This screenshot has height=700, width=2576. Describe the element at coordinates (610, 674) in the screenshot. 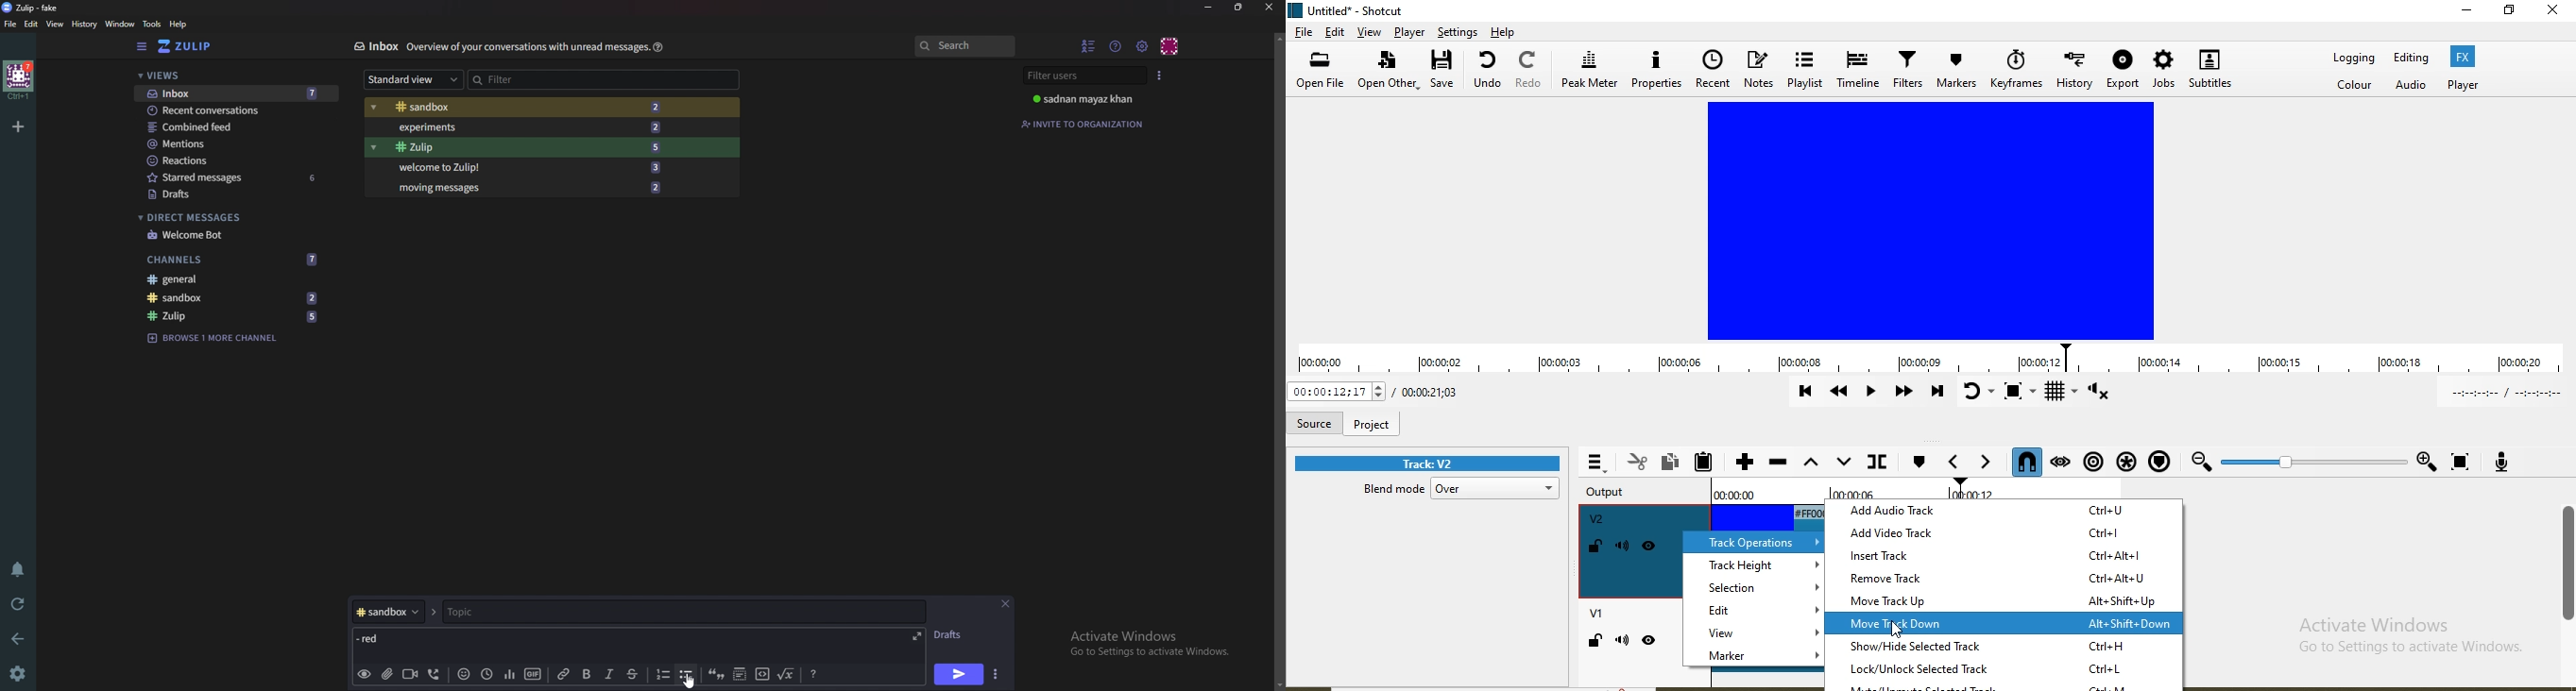

I see `Italic` at that location.